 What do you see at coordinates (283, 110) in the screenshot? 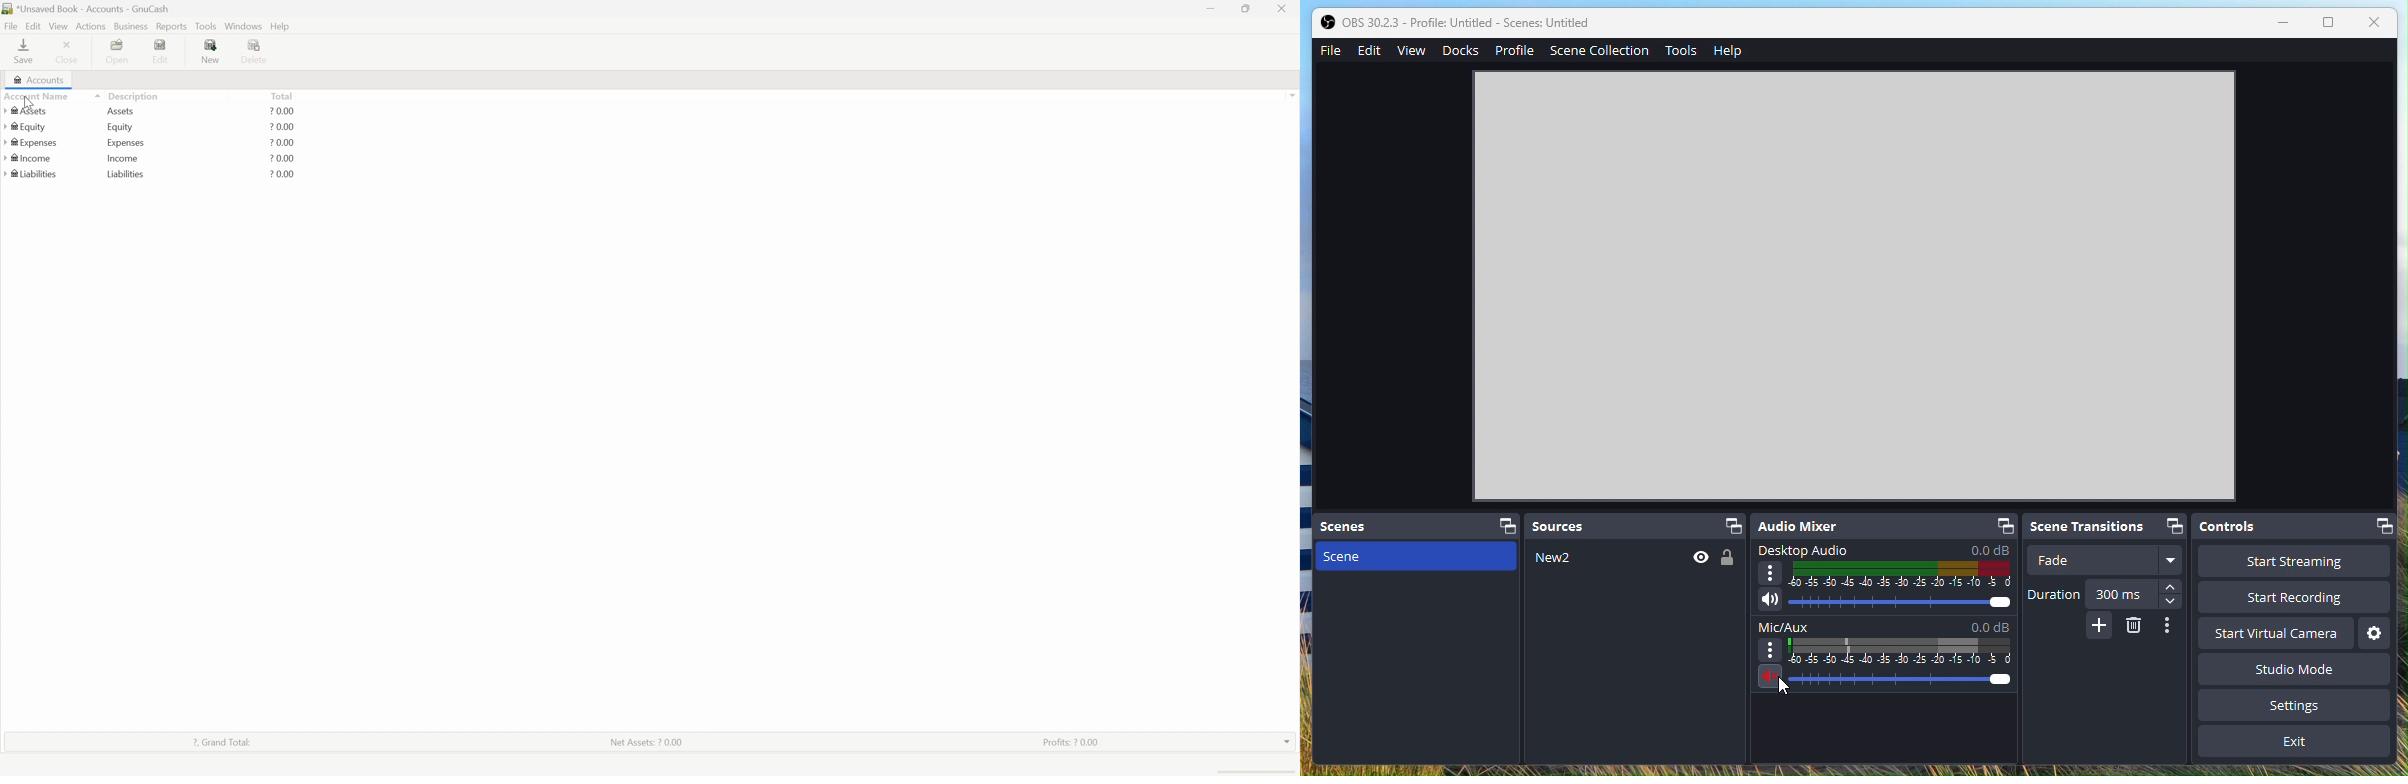
I see `? 0.00` at bounding box center [283, 110].